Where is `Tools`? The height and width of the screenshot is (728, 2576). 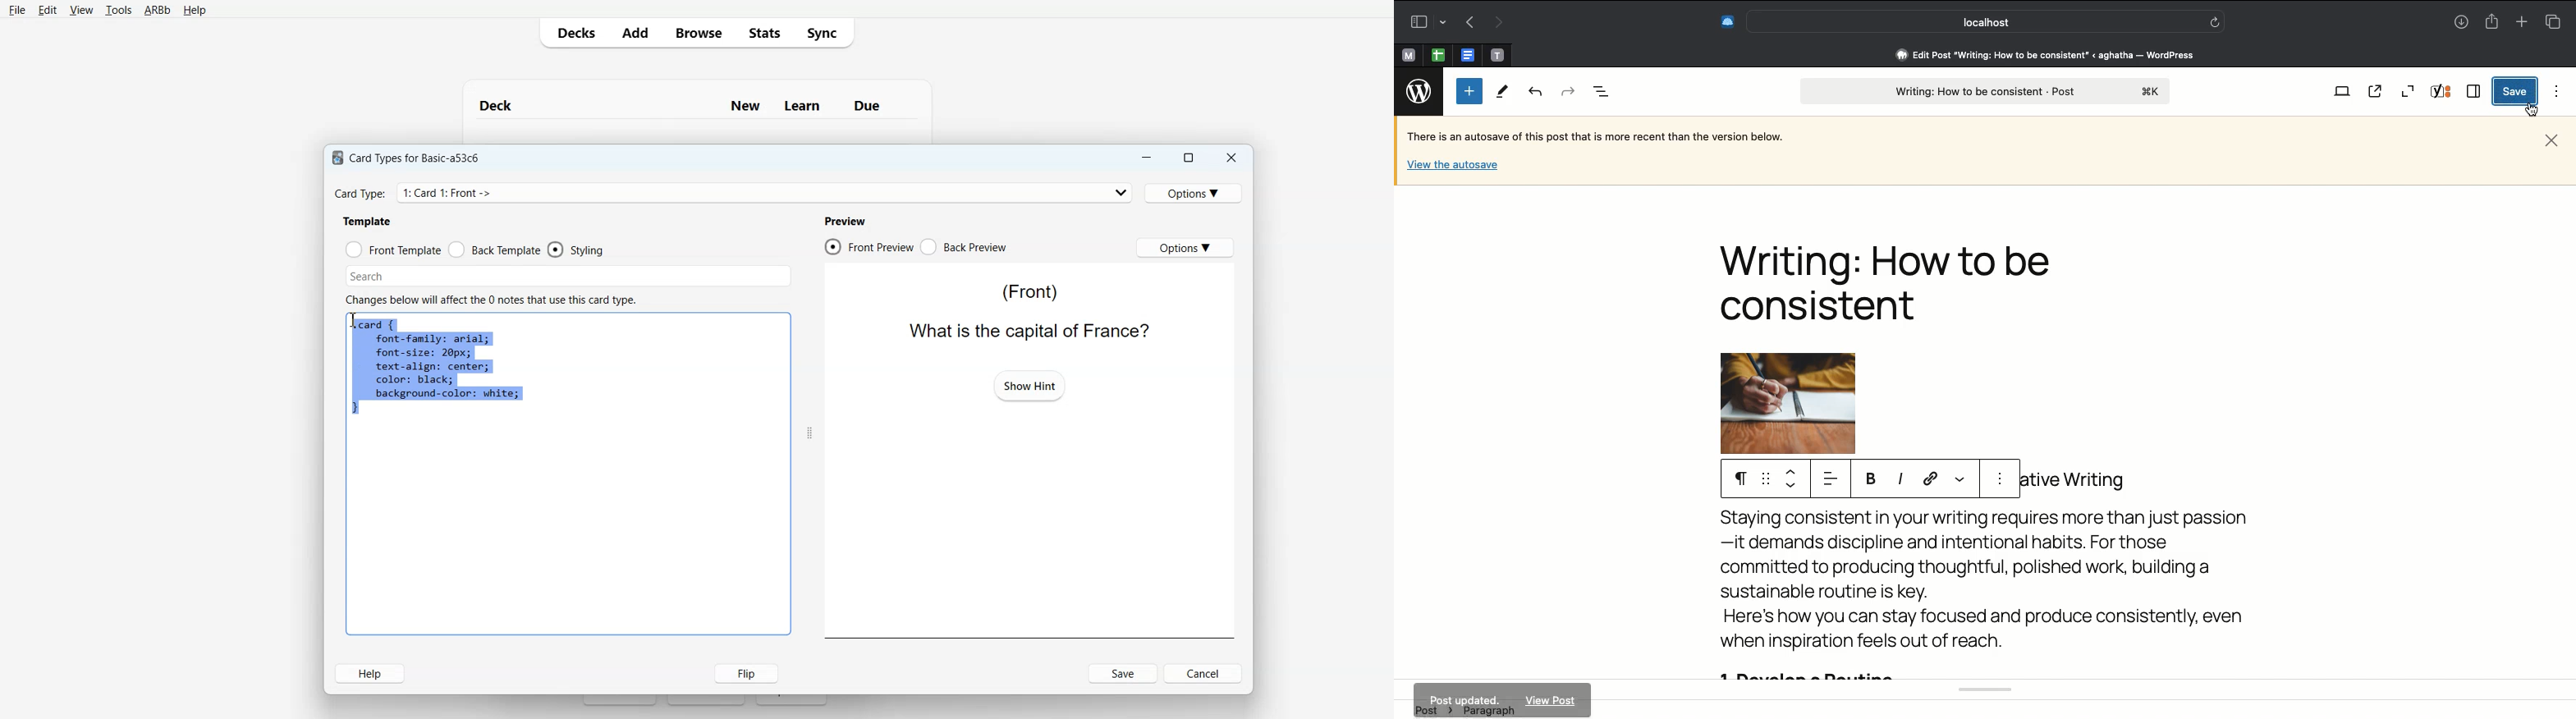 Tools is located at coordinates (118, 11).